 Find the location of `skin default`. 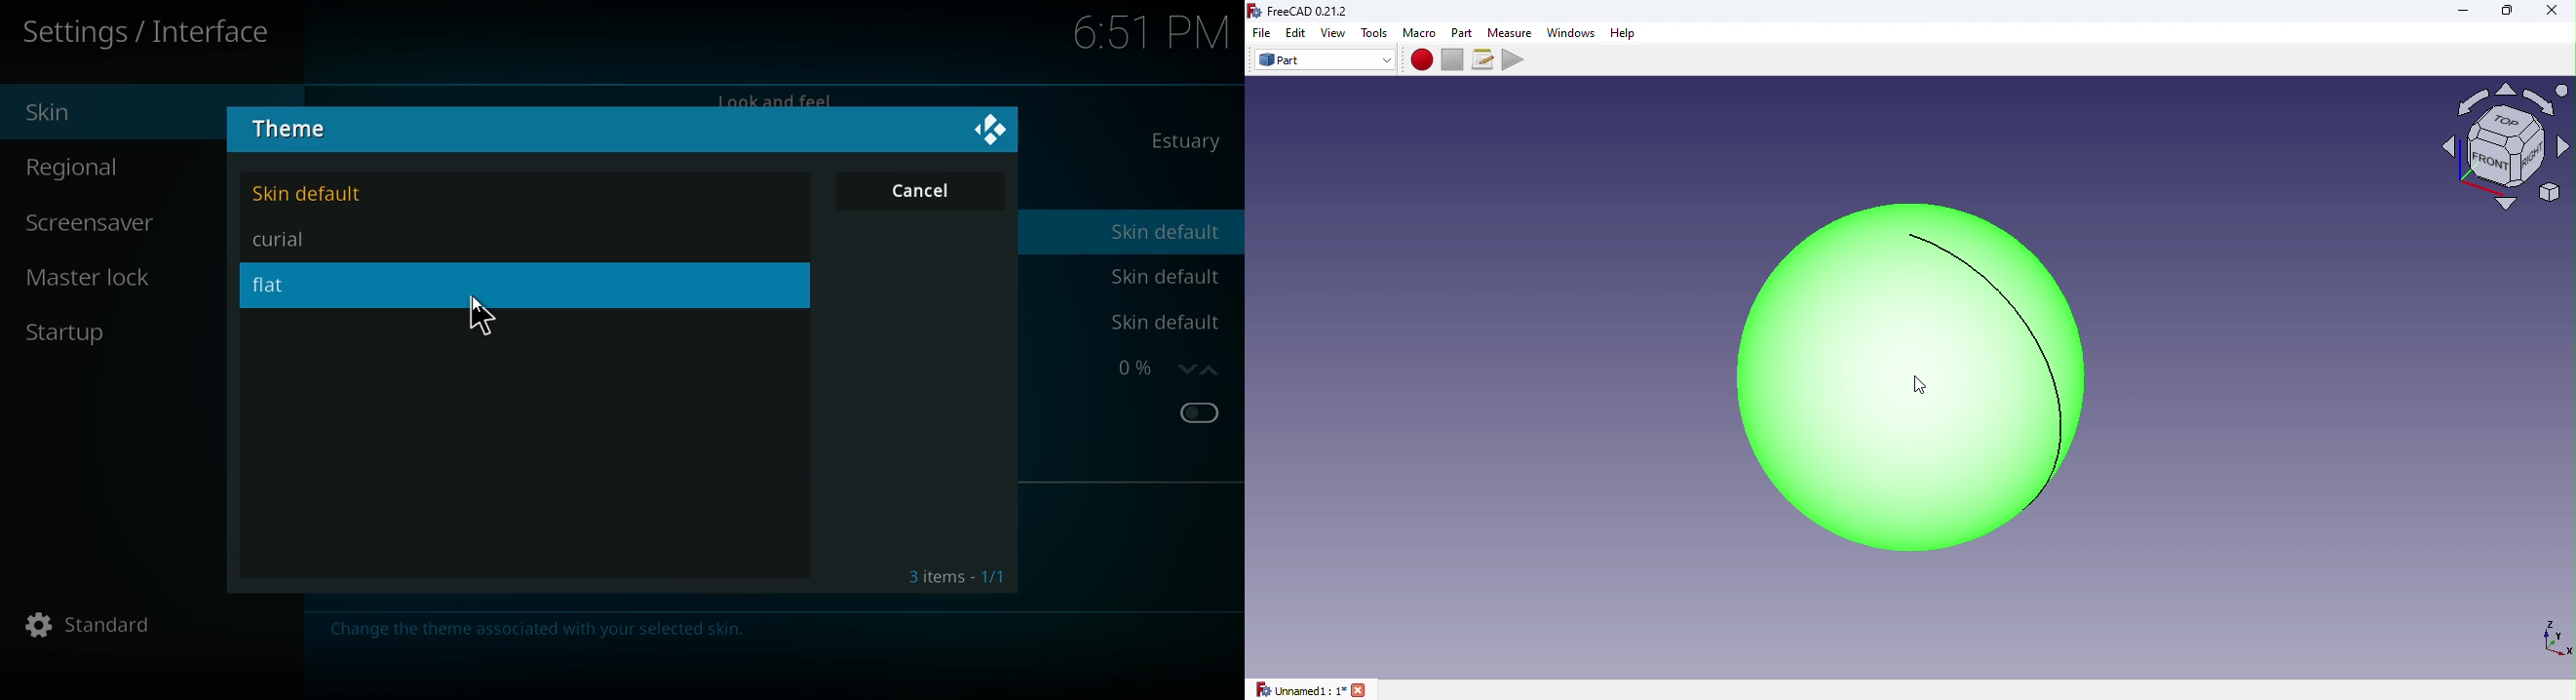

skin default is located at coordinates (322, 194).